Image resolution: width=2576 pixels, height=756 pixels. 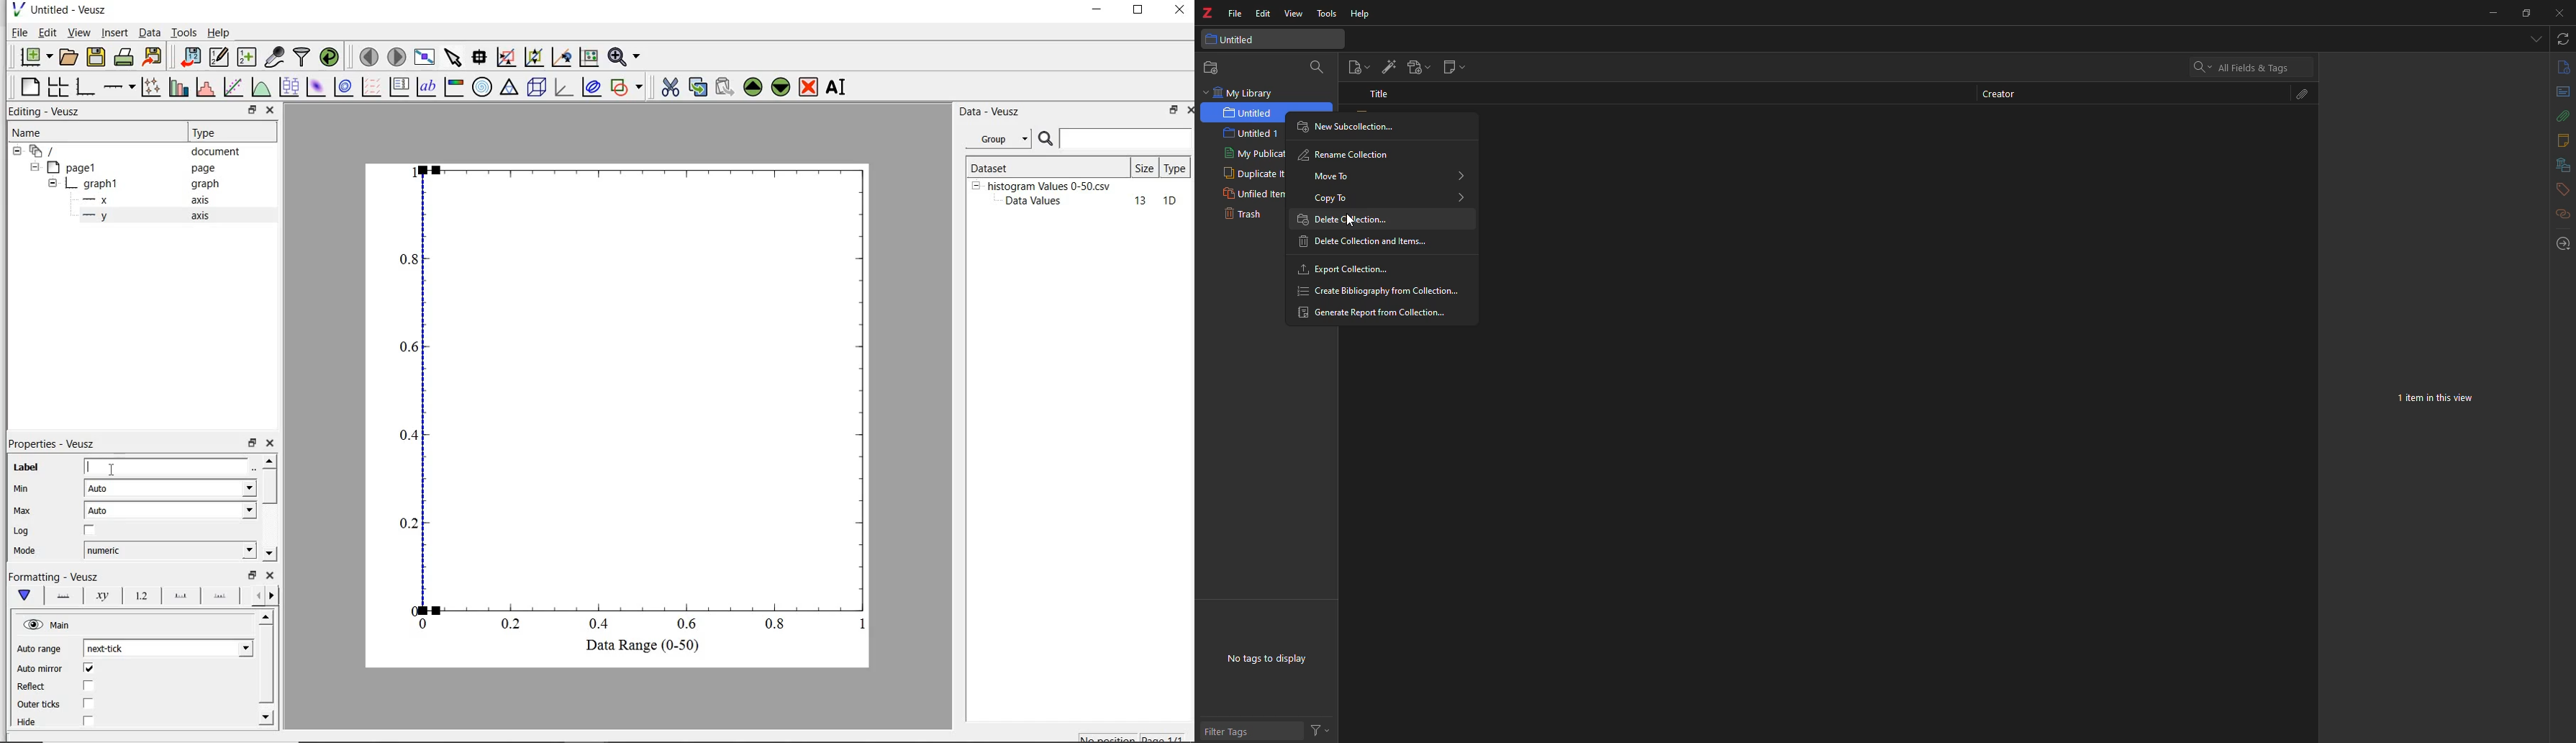 I want to click on z, so click(x=1205, y=15).